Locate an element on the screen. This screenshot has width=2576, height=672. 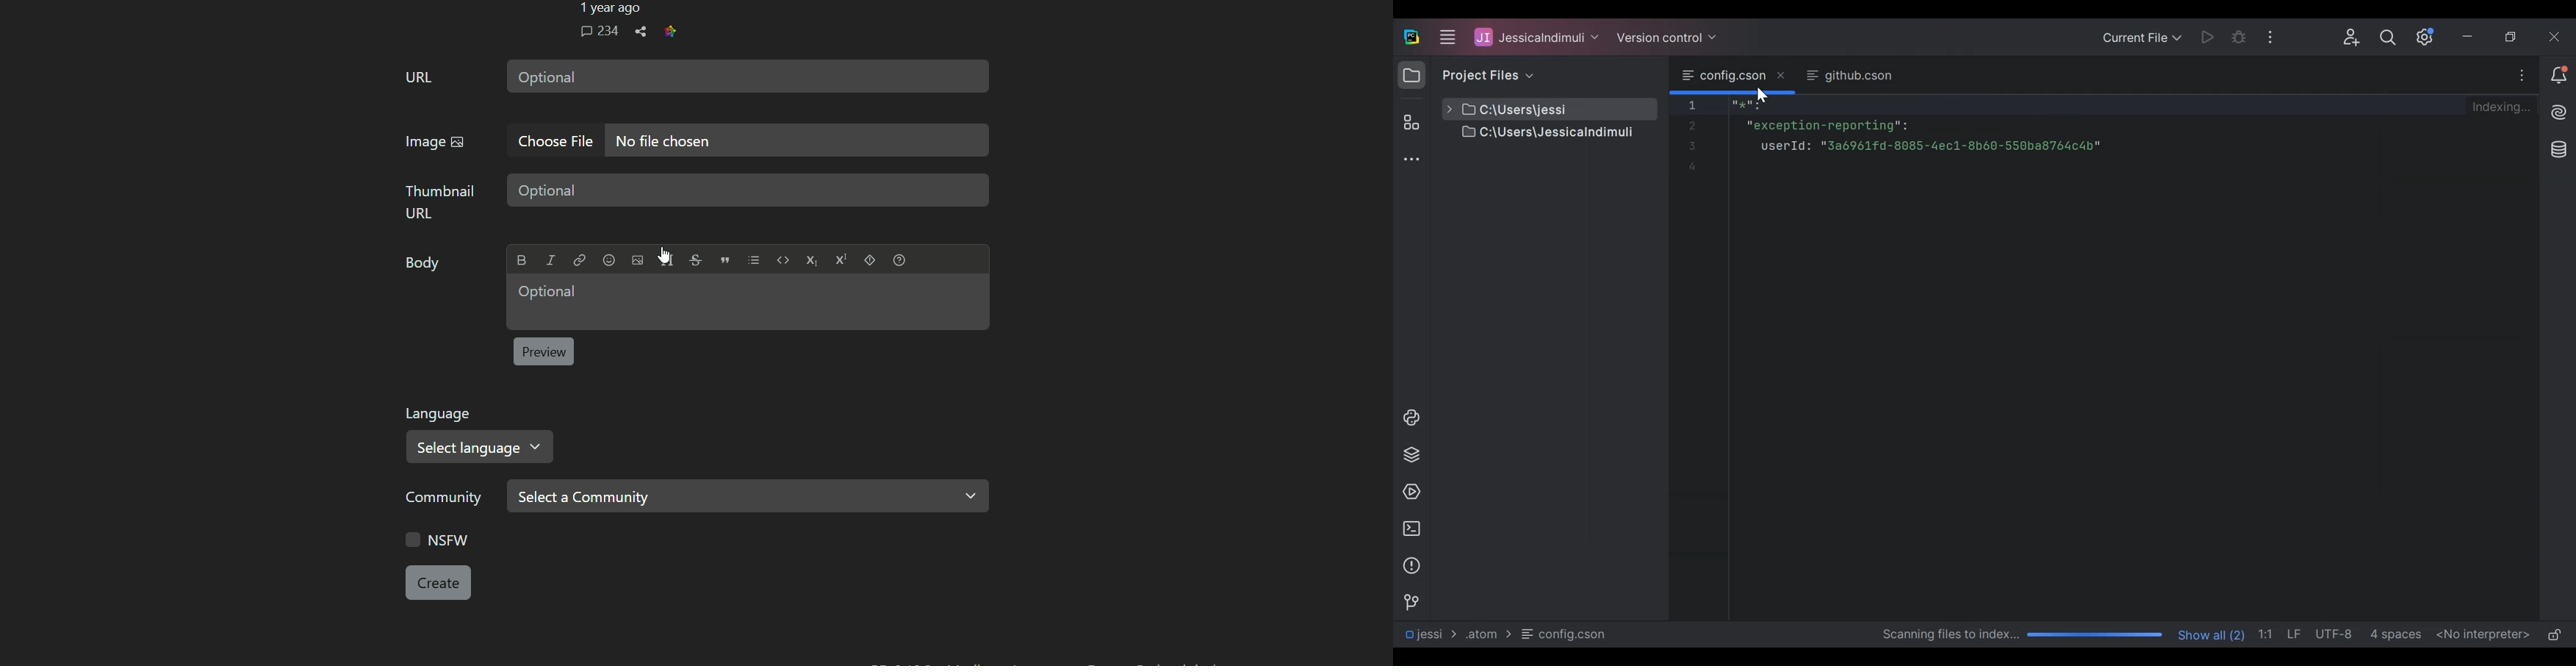
image is located at coordinates (433, 142).